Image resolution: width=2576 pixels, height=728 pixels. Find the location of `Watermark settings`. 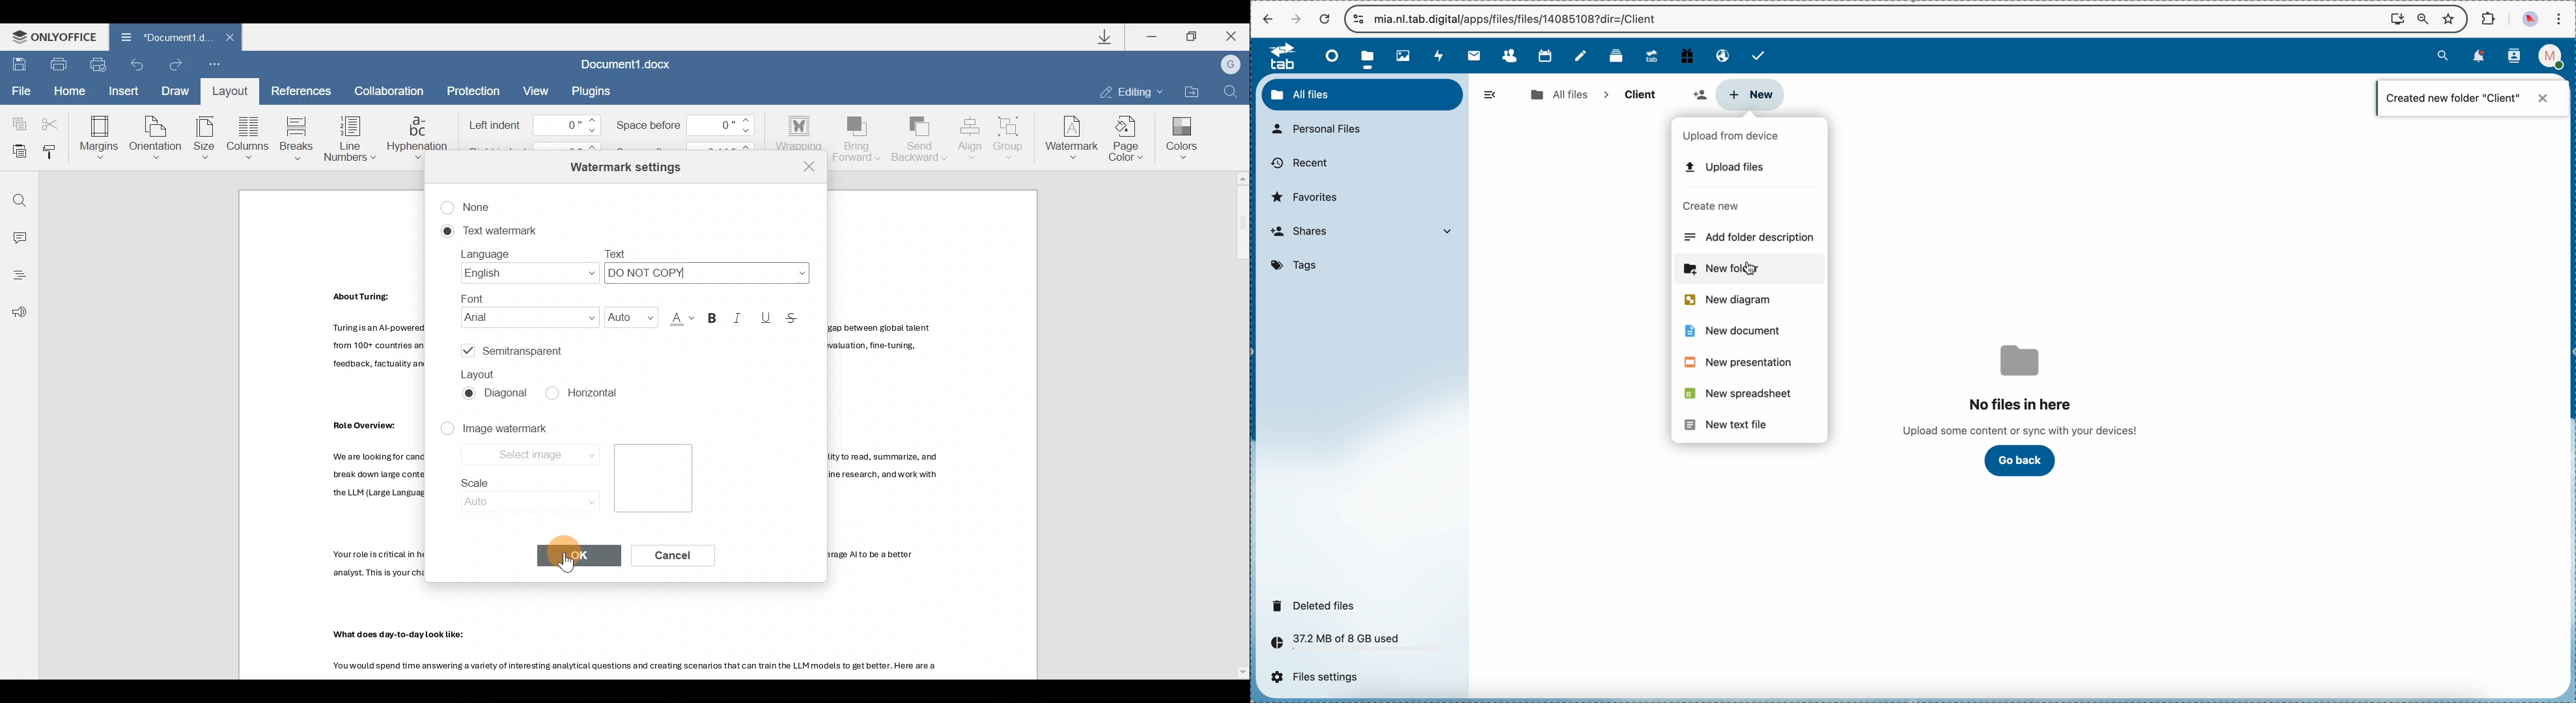

Watermark settings is located at coordinates (623, 165).